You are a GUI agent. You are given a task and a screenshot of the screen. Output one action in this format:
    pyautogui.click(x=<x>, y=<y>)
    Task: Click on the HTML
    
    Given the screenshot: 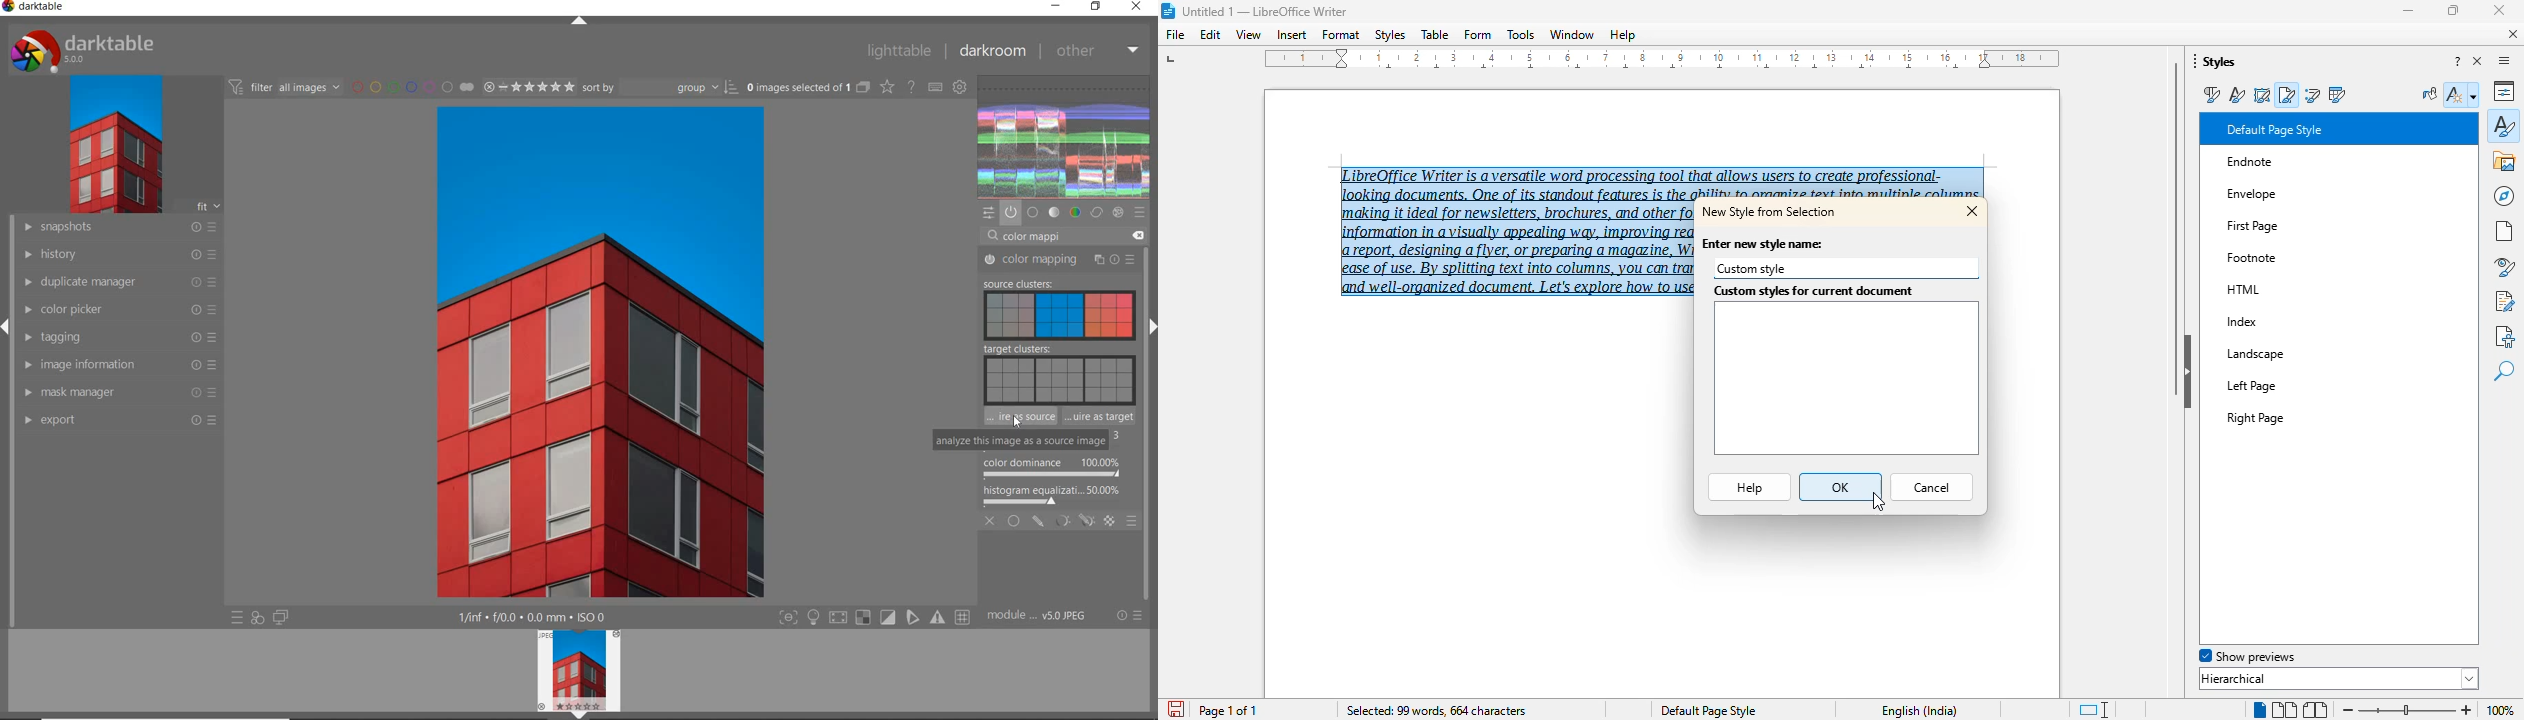 What is the action you would take?
    pyautogui.click(x=2266, y=286)
    